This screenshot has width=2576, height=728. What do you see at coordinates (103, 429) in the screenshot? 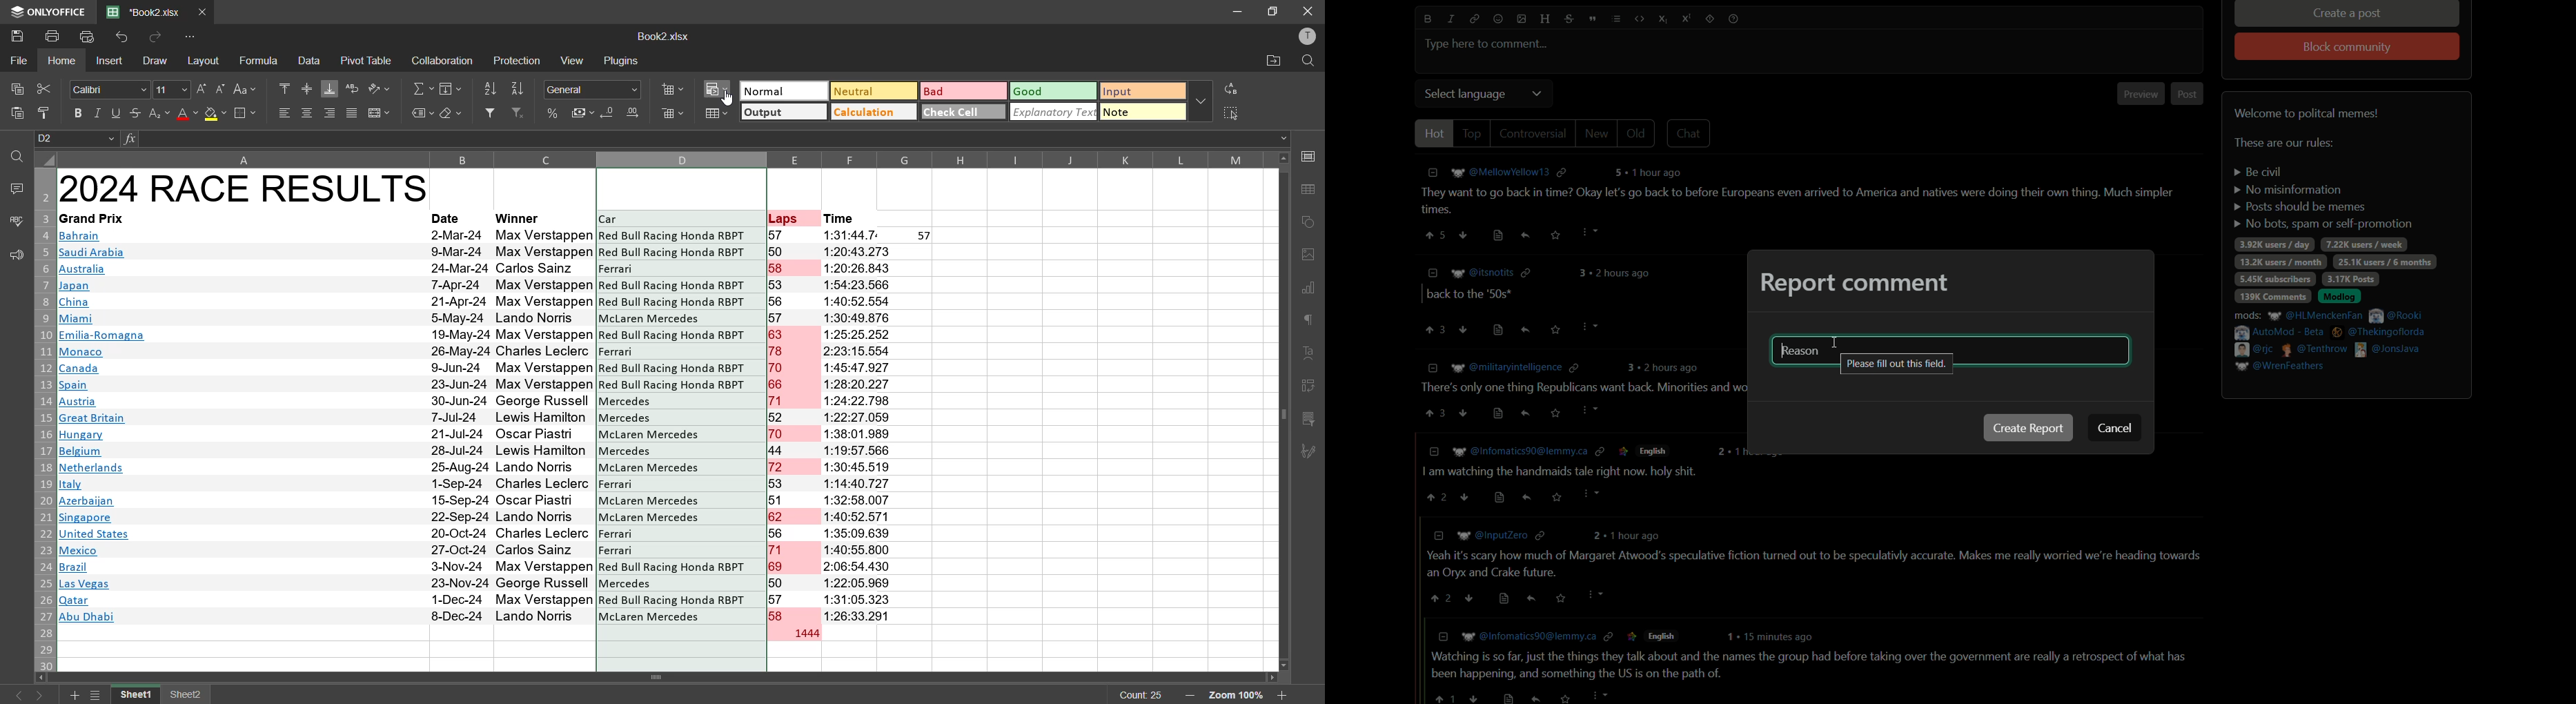
I see `Country` at bounding box center [103, 429].